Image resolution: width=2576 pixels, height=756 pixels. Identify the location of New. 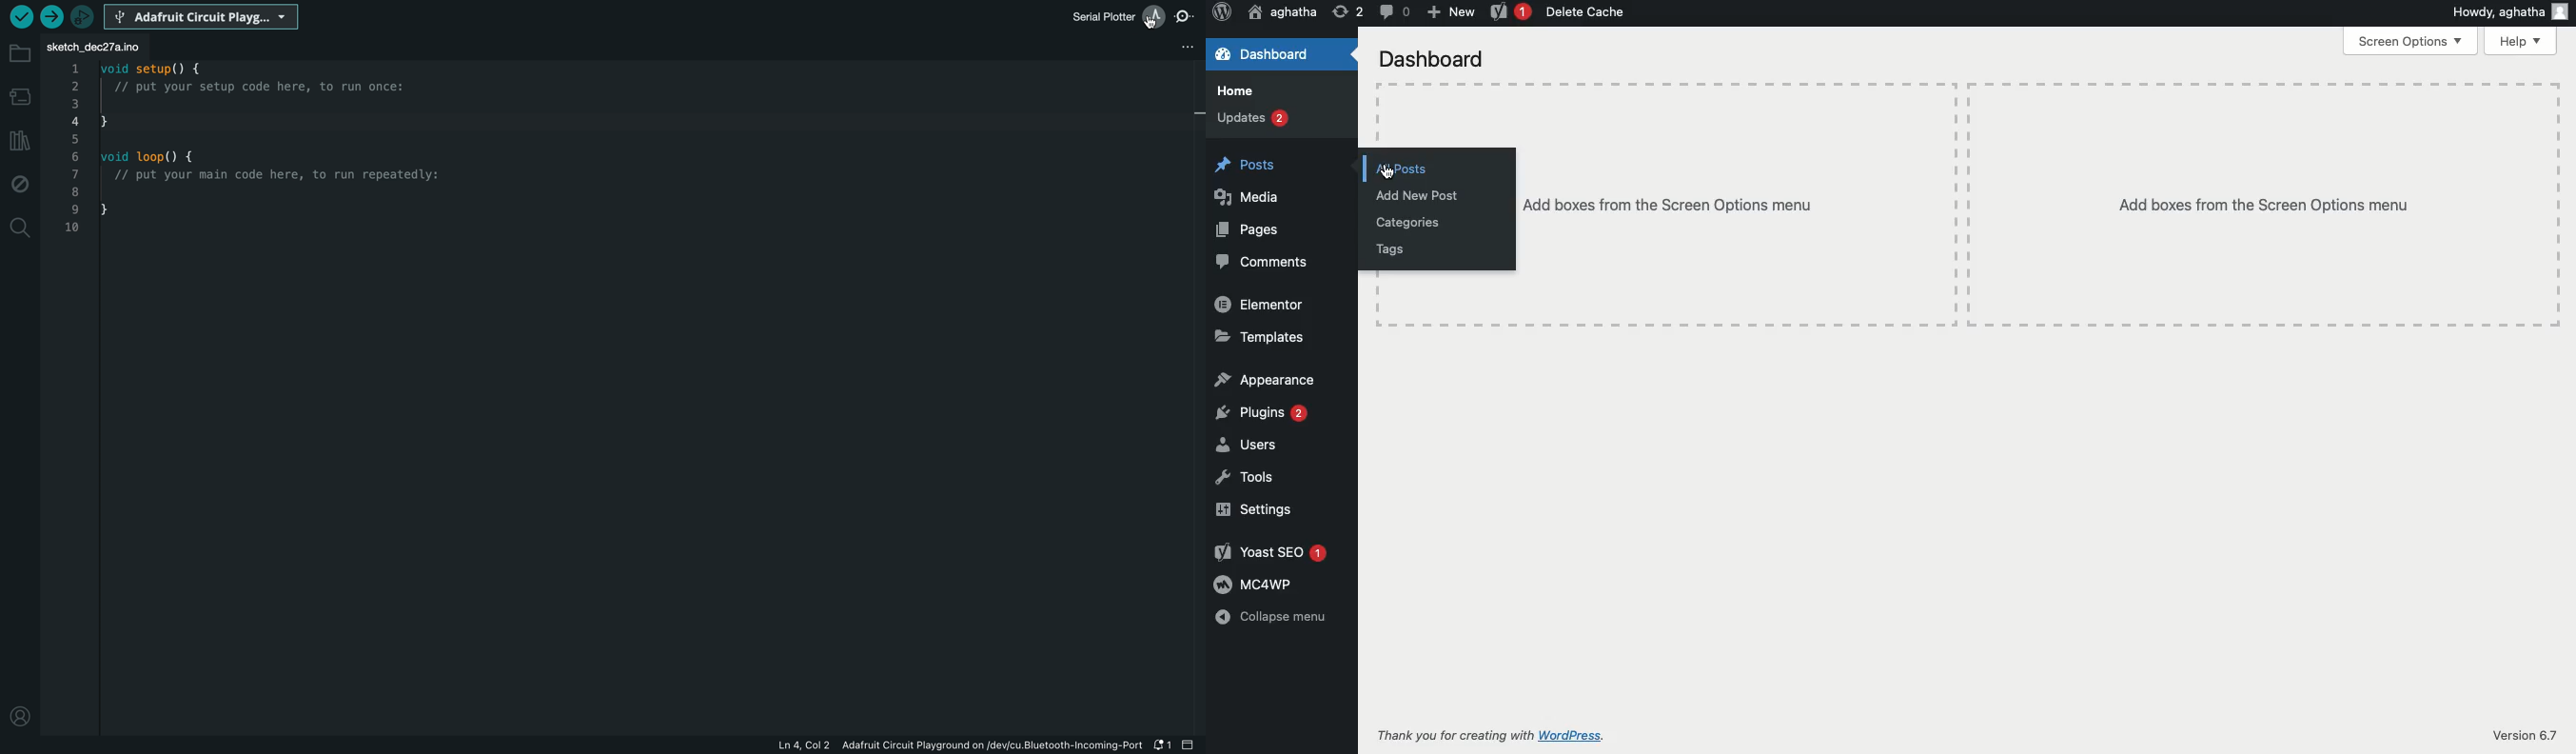
(1449, 12).